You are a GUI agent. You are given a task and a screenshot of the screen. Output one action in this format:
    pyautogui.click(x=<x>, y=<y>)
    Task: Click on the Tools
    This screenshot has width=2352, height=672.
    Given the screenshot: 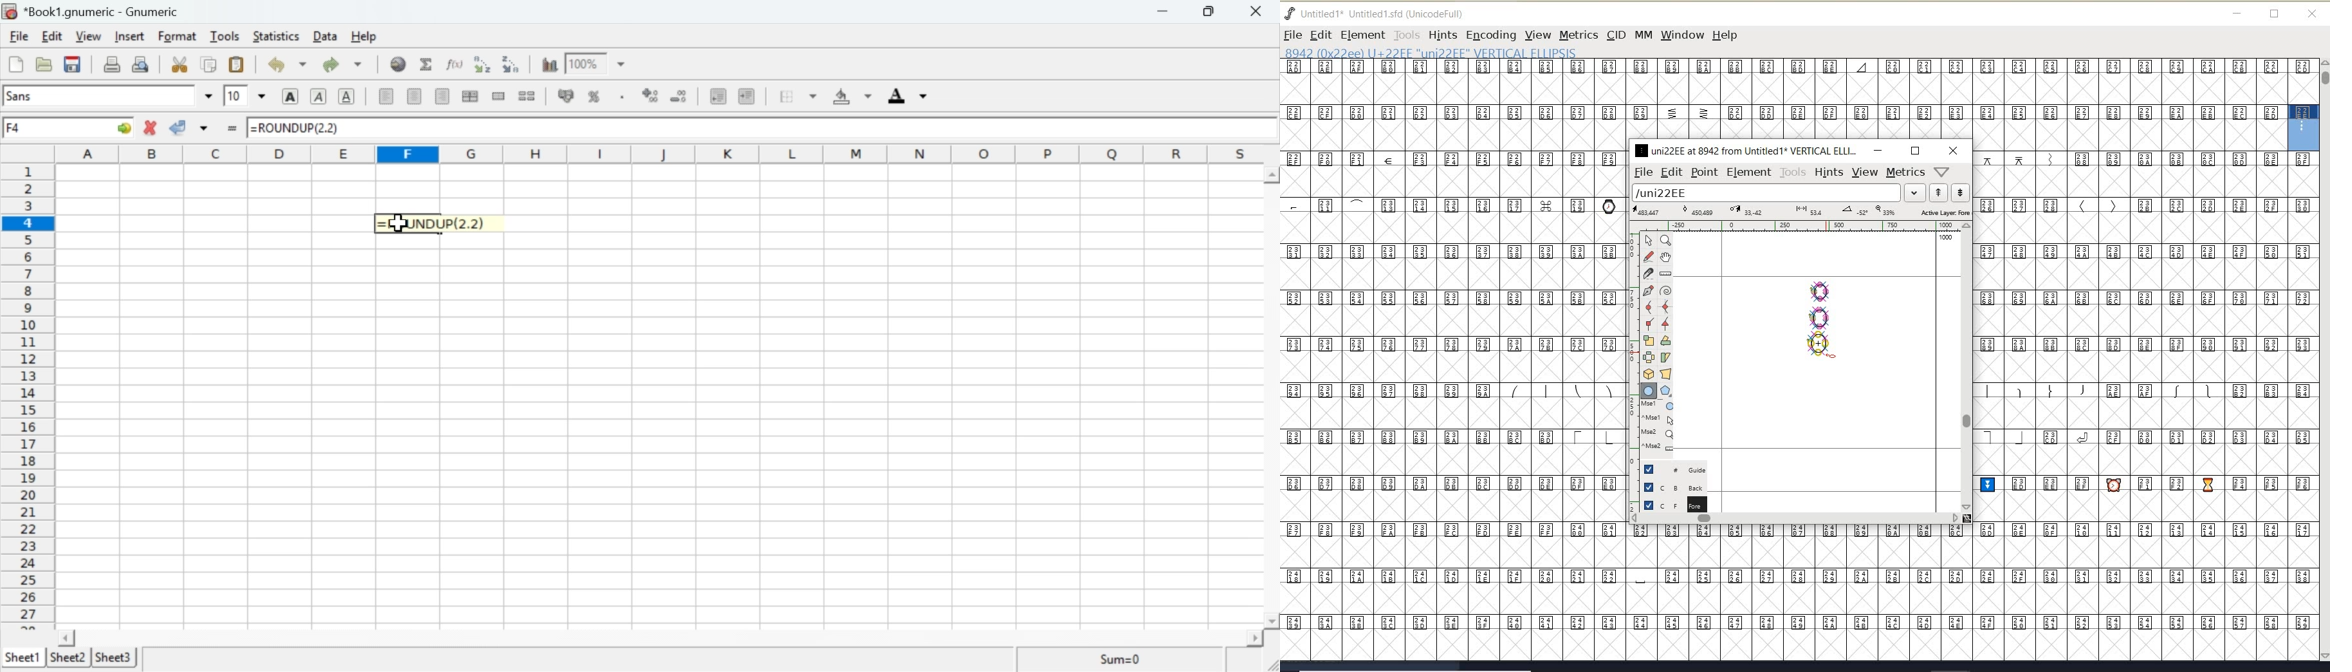 What is the action you would take?
    pyautogui.click(x=226, y=36)
    